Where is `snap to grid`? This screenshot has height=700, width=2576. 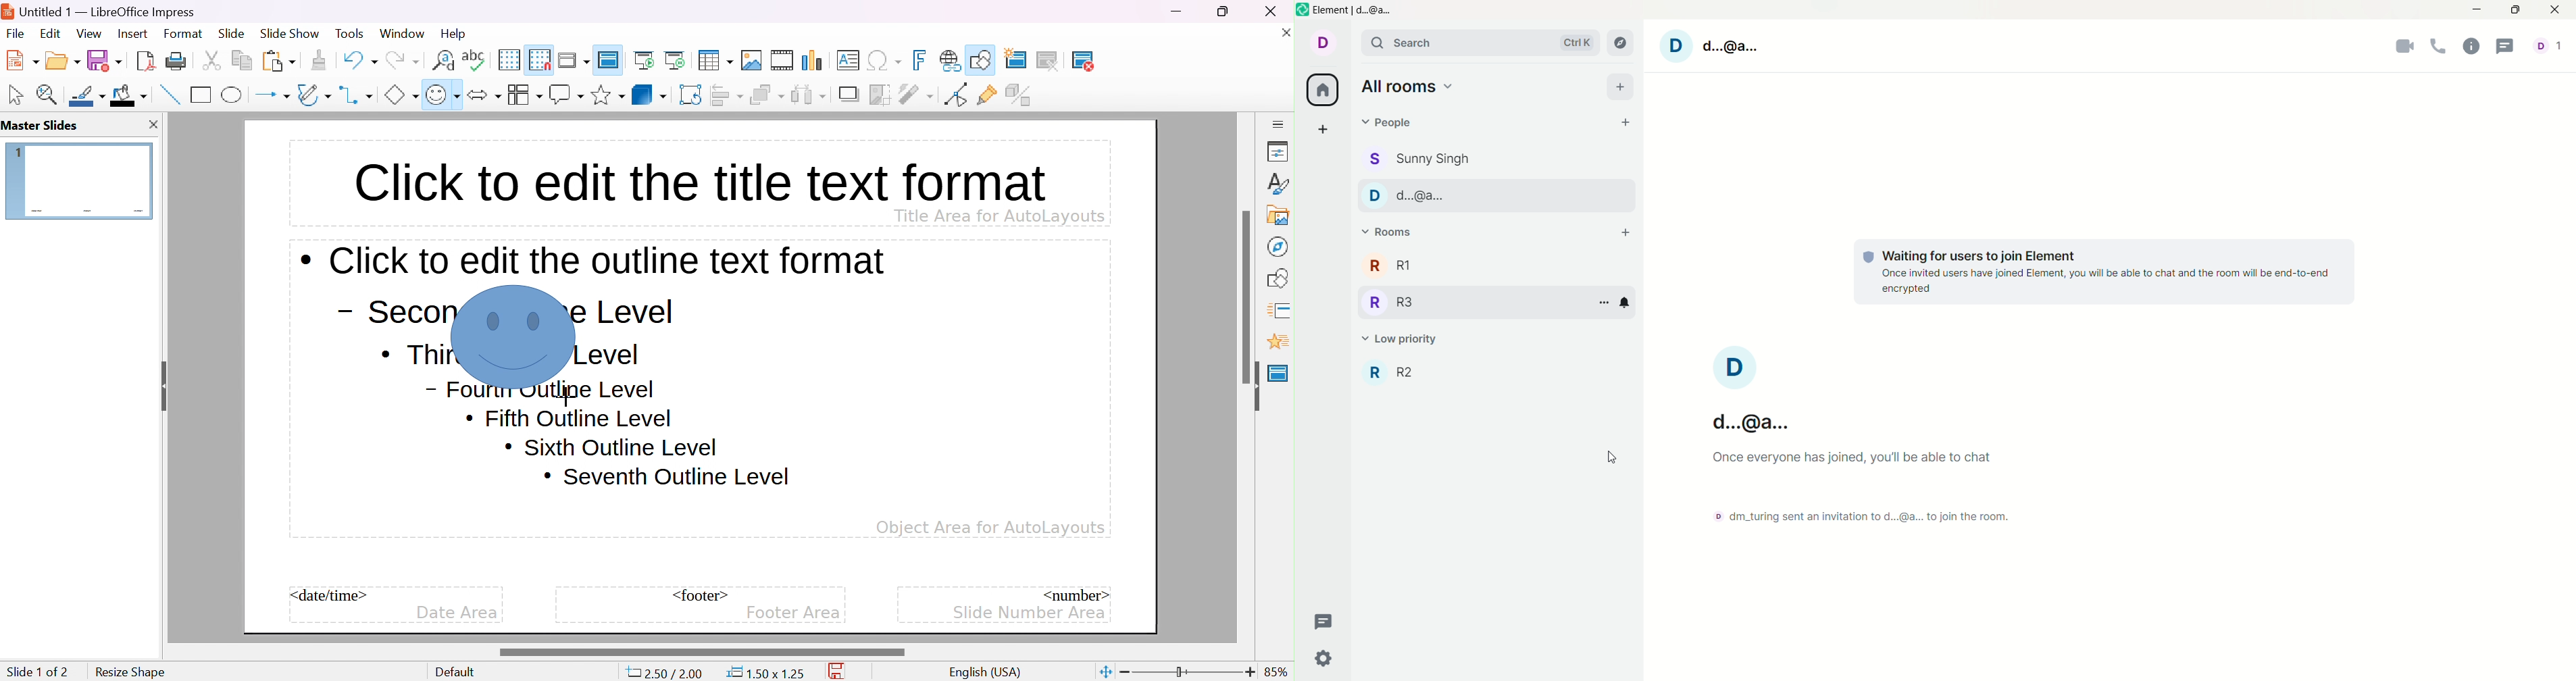 snap to grid is located at coordinates (540, 58).